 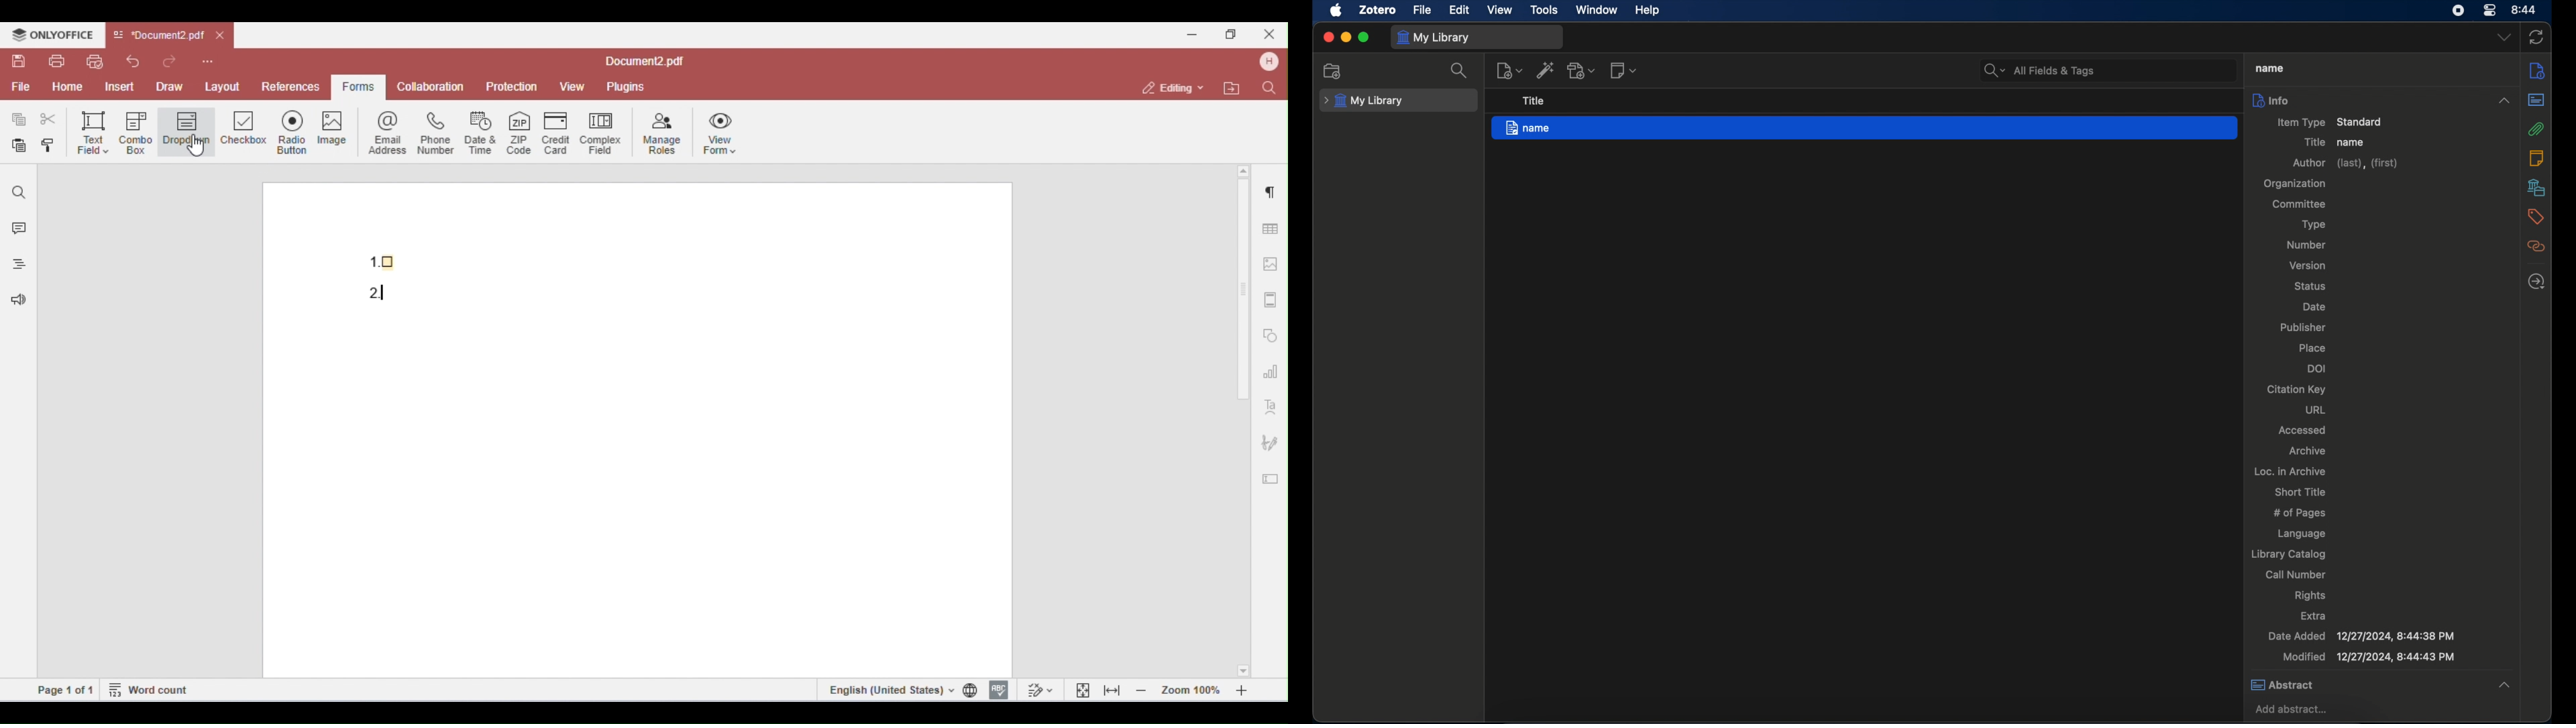 I want to click on abstract, so click(x=2536, y=101).